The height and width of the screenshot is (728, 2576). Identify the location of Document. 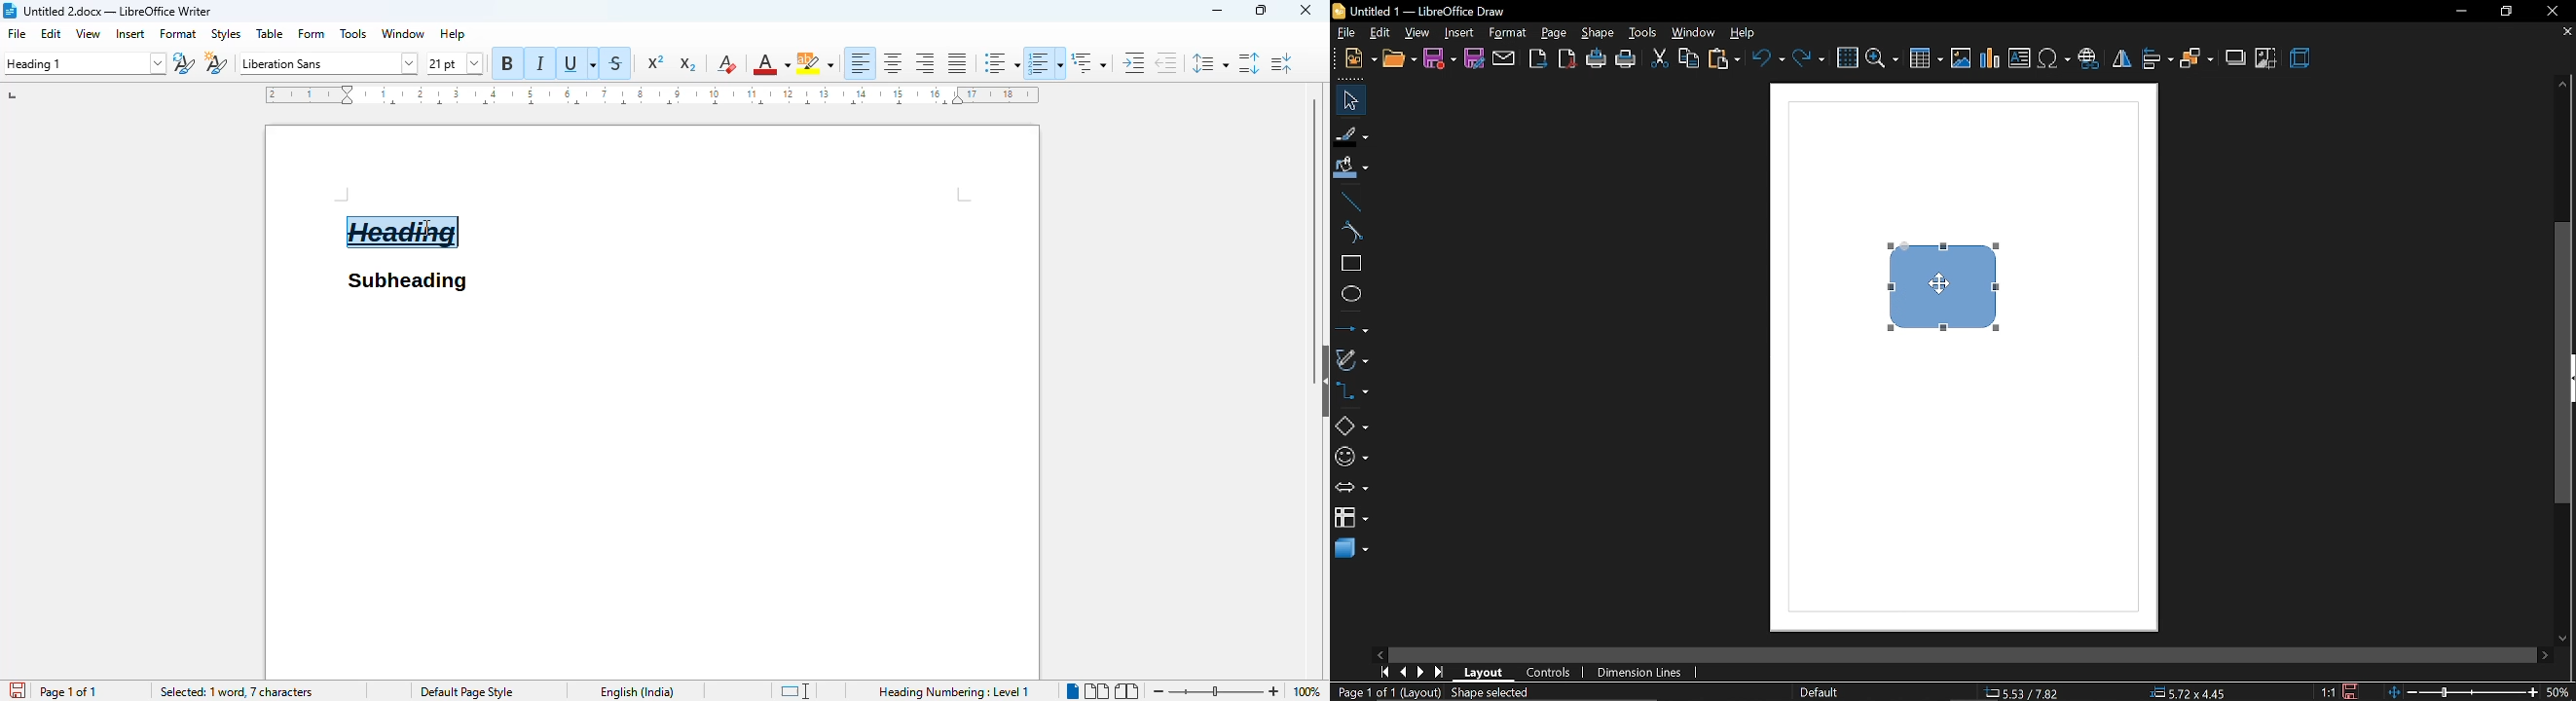
(405, 169).